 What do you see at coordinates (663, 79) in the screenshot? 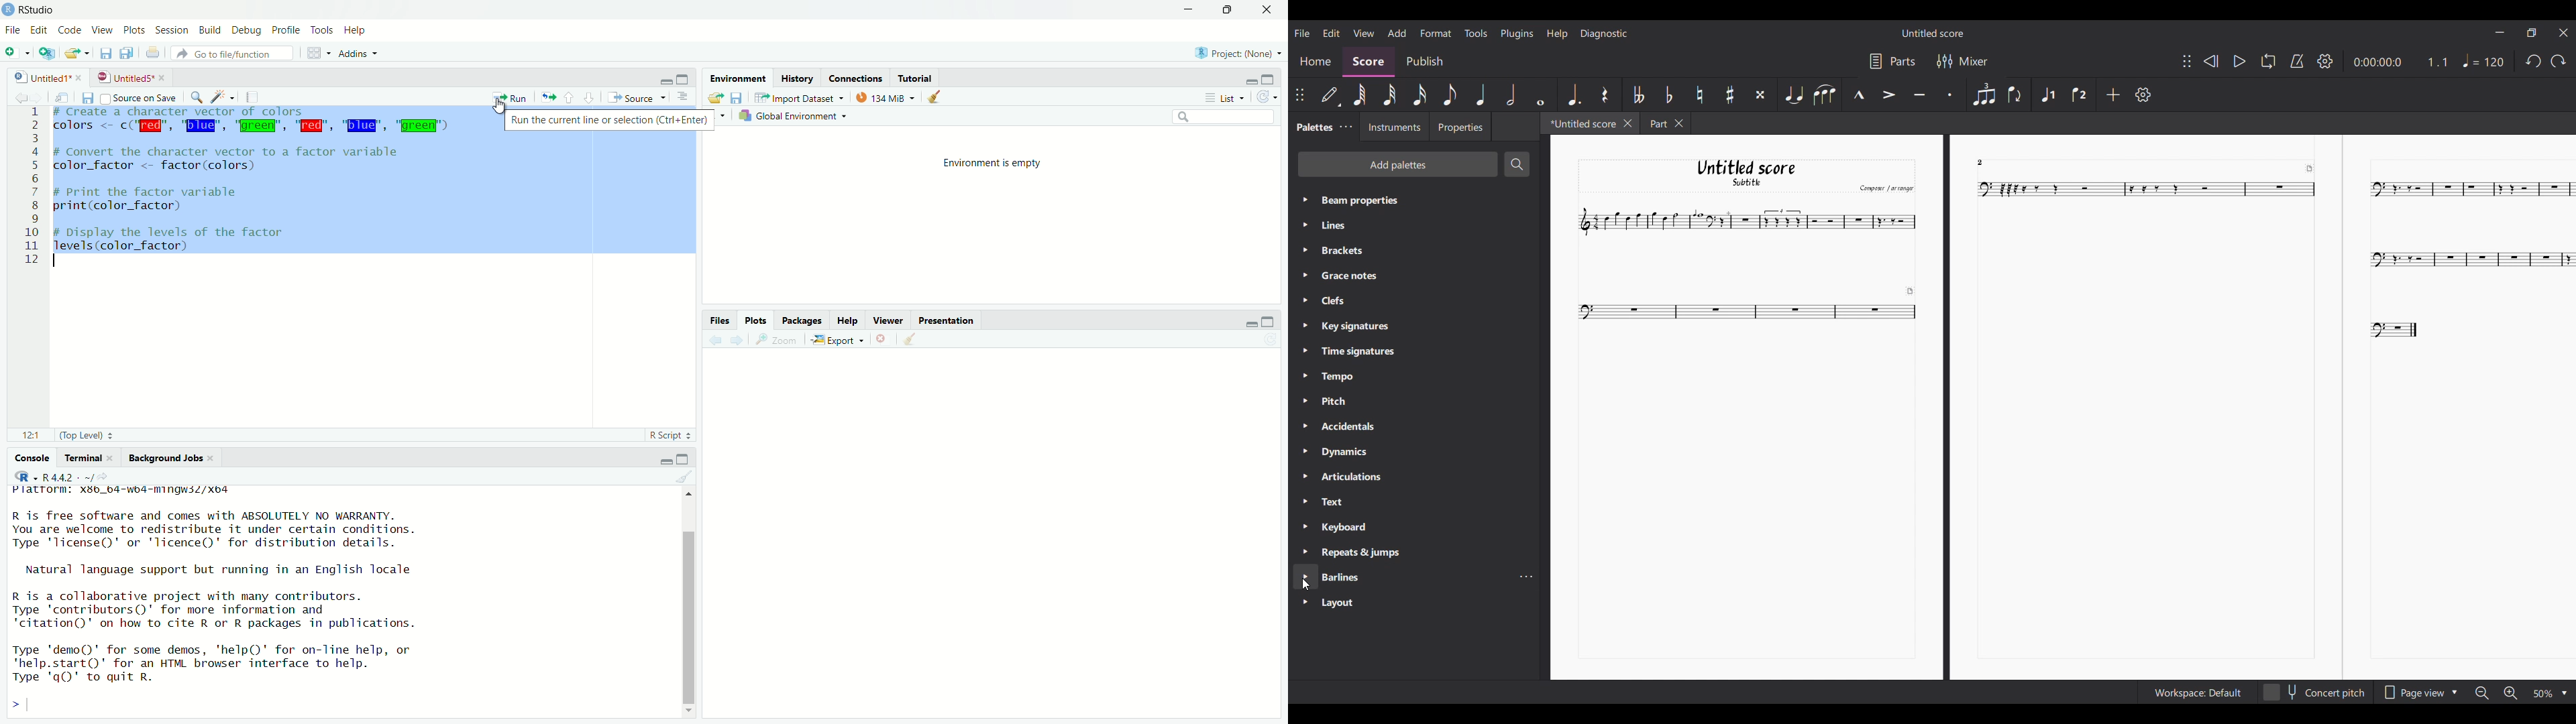
I see `minimize` at bounding box center [663, 79].